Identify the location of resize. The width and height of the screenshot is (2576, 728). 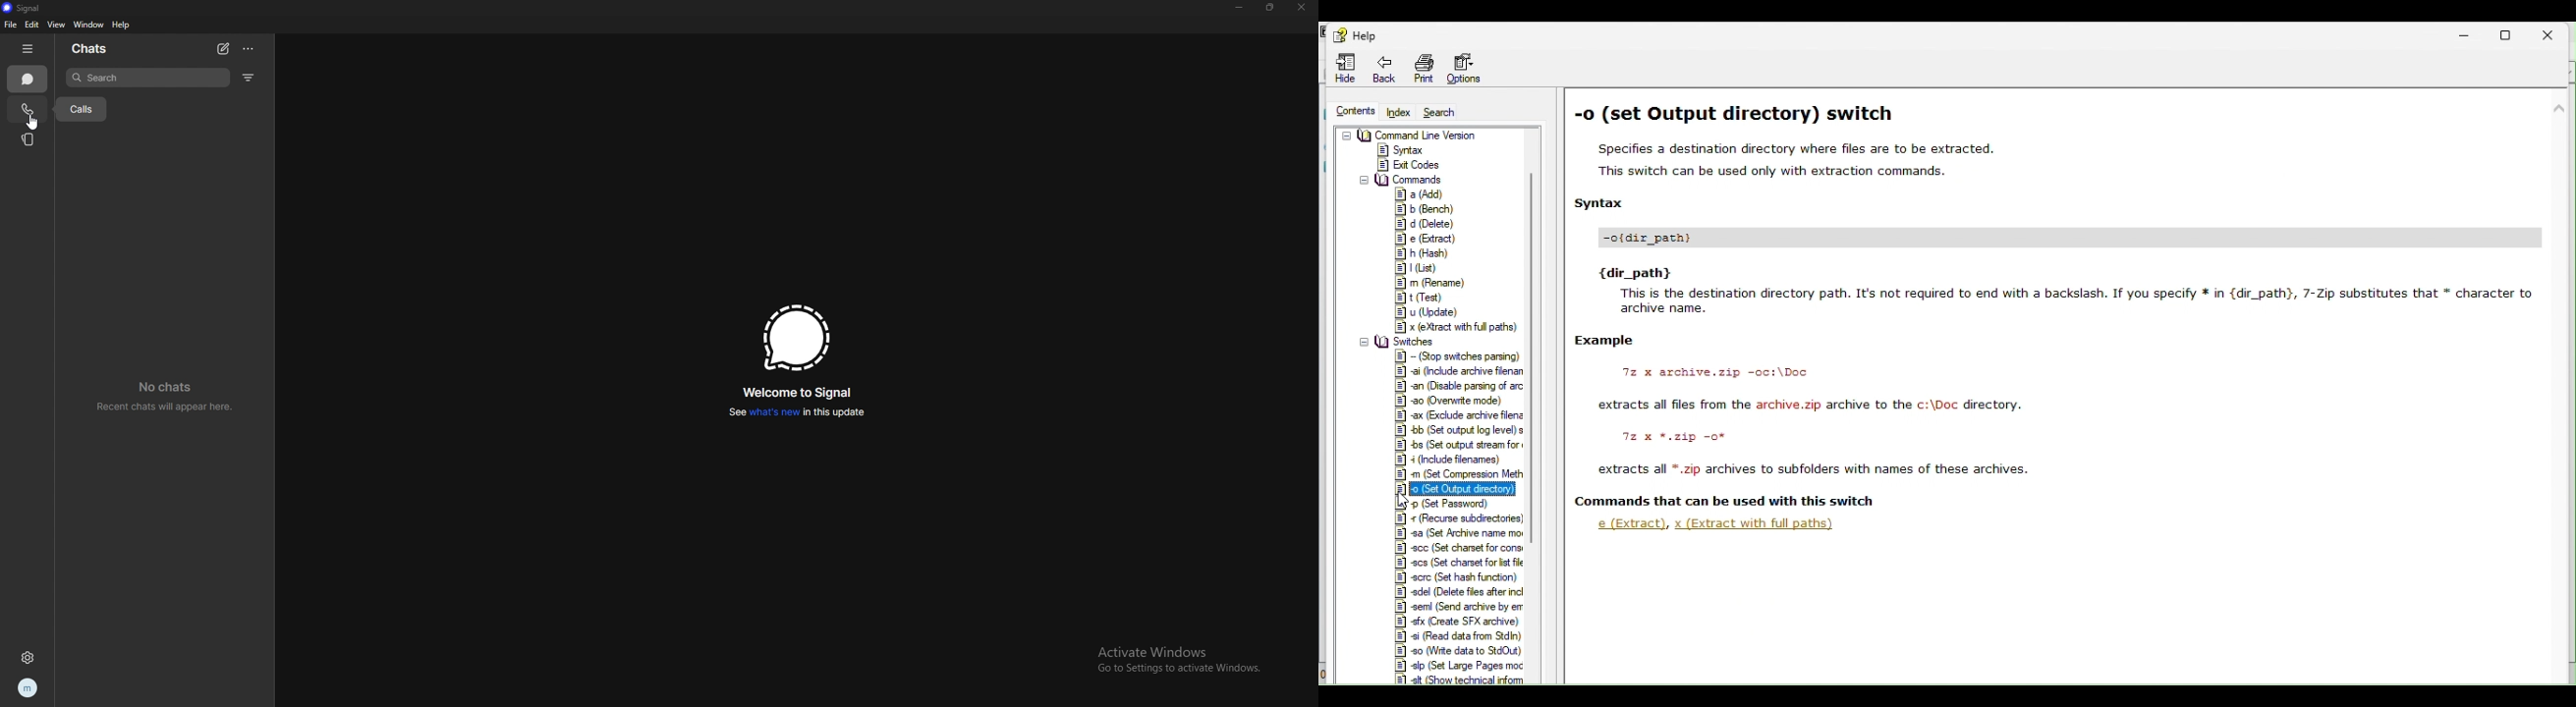
(1271, 6).